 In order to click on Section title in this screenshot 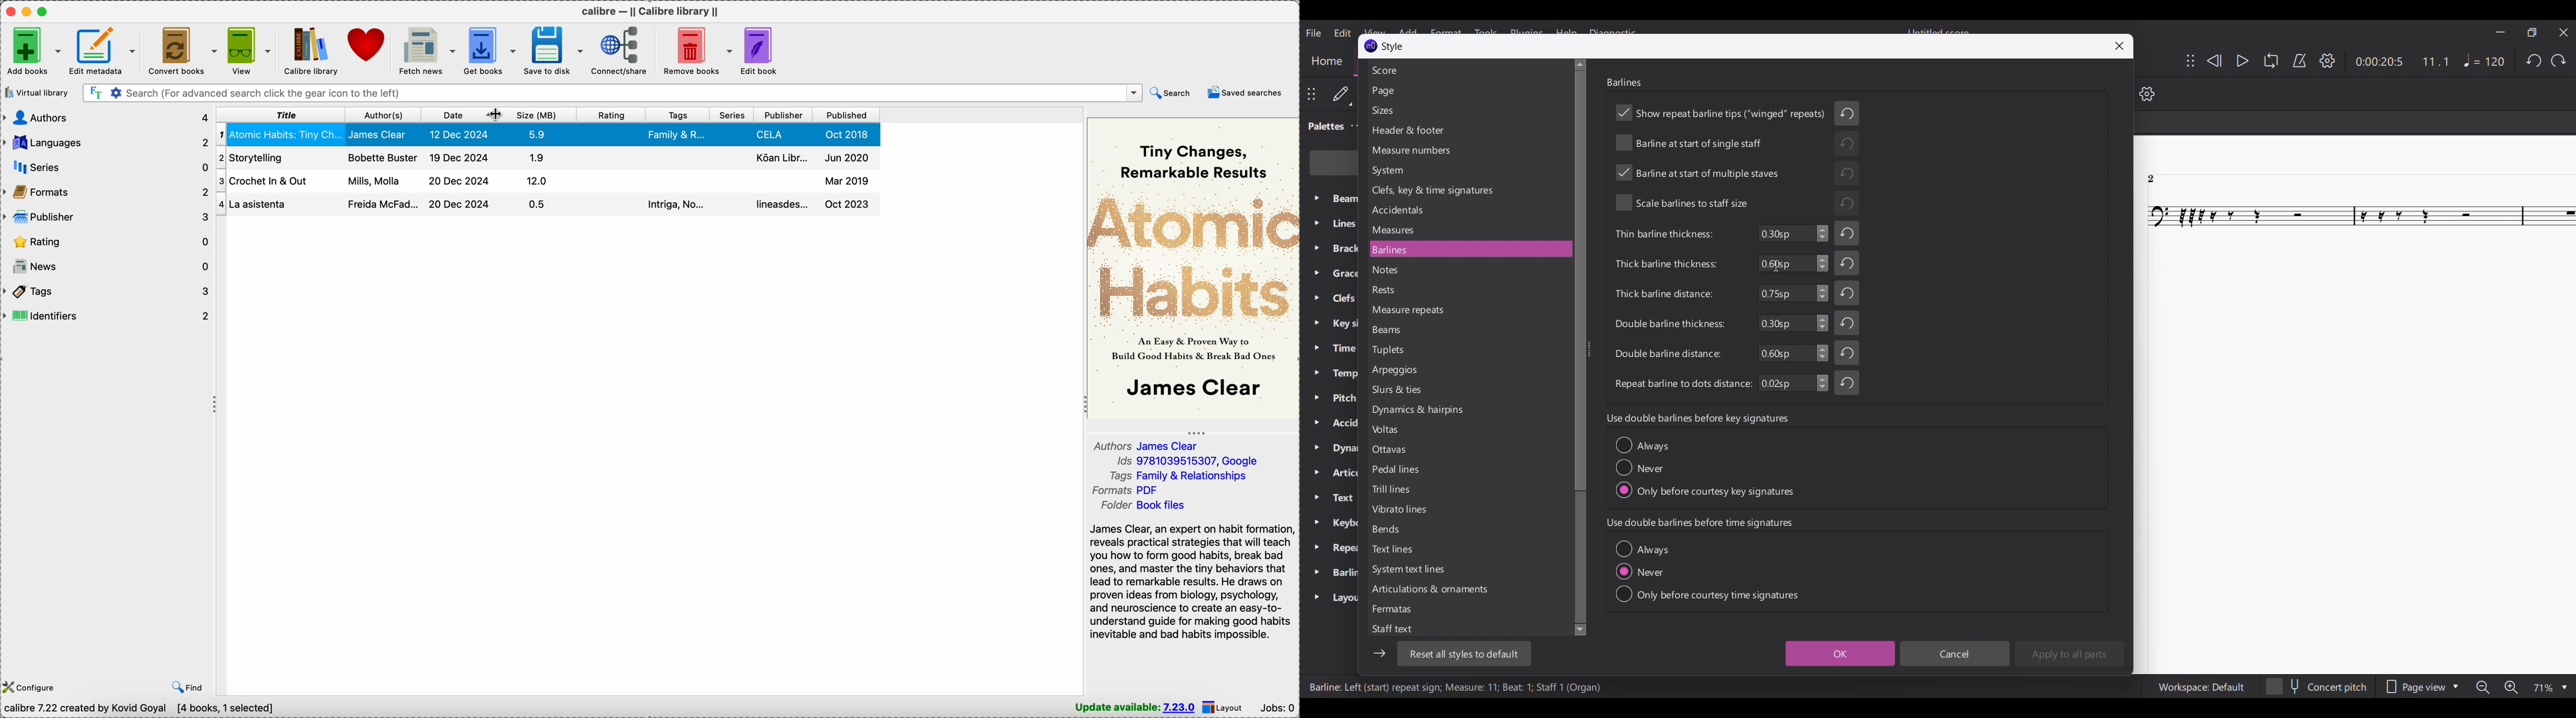, I will do `click(1697, 418)`.